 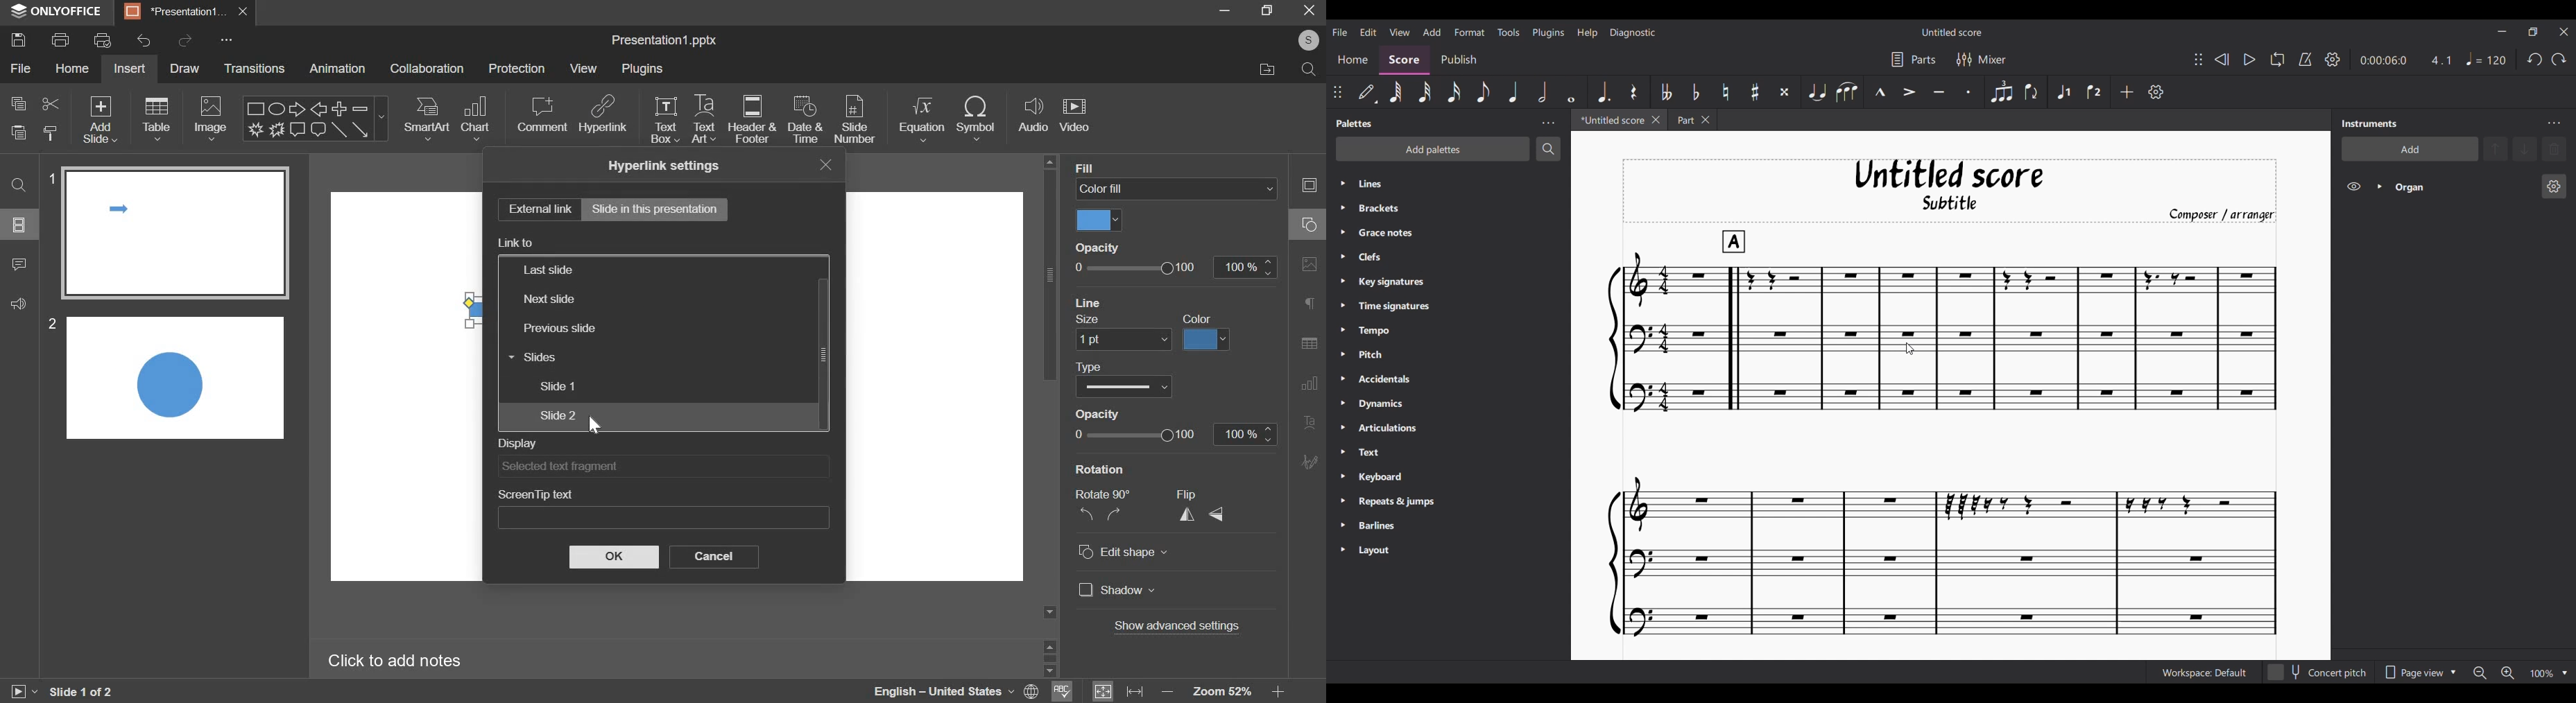 What do you see at coordinates (515, 442) in the screenshot?
I see `display` at bounding box center [515, 442].